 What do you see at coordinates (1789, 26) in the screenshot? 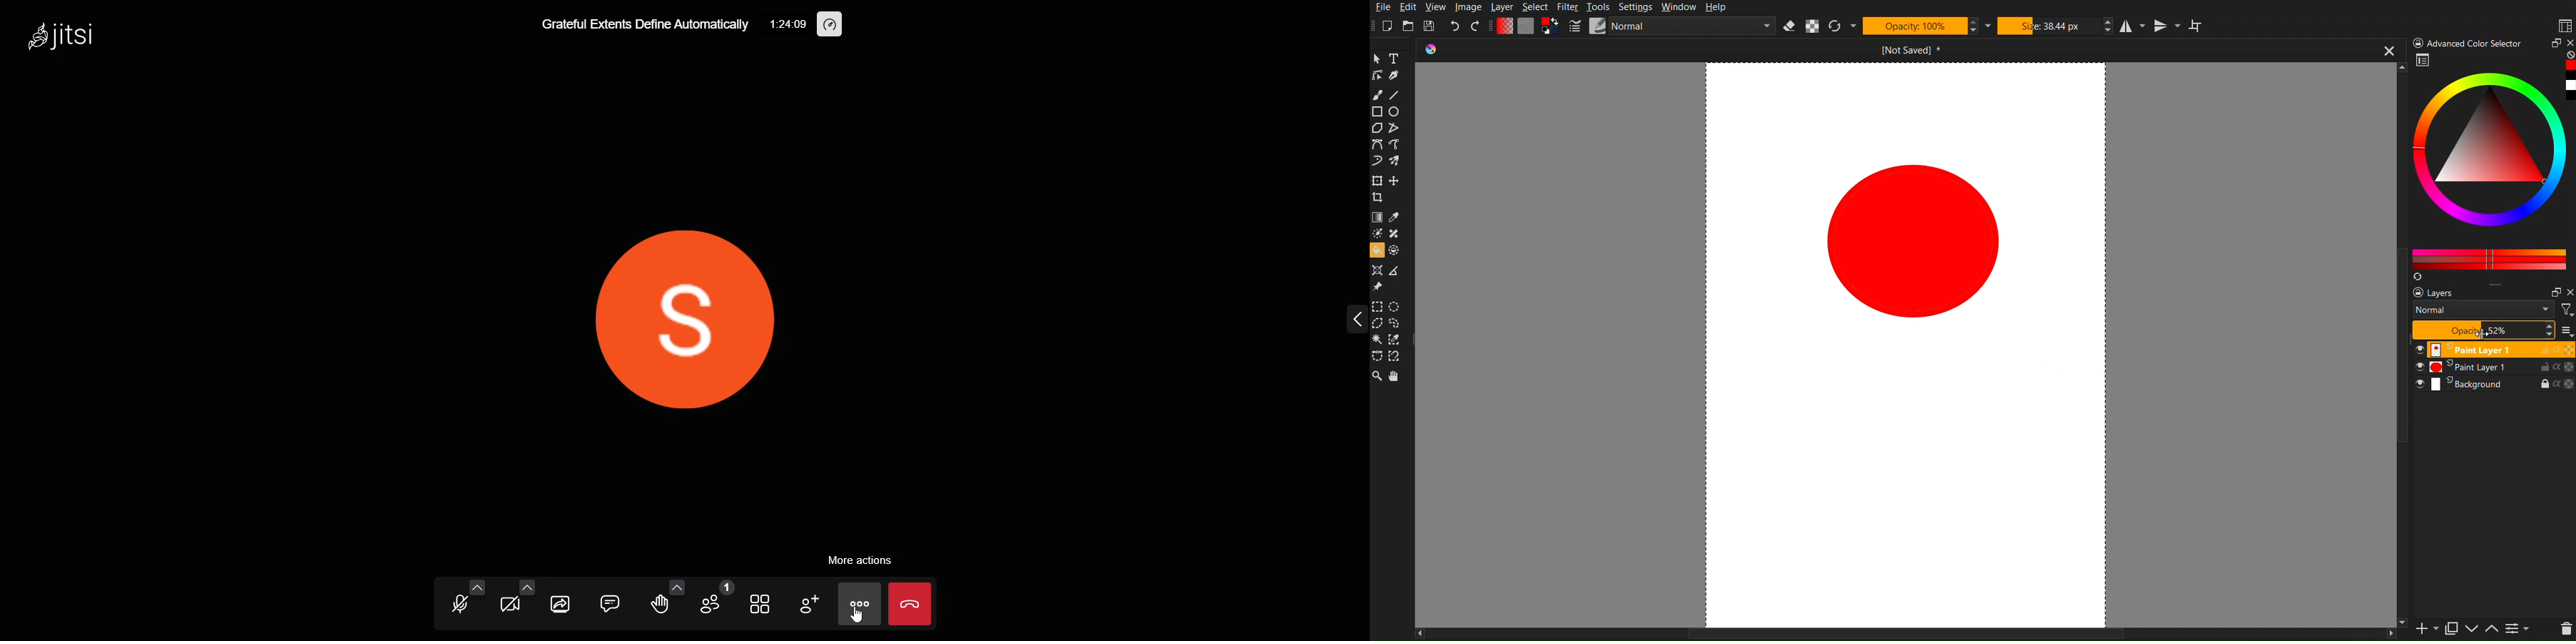
I see `Erase` at bounding box center [1789, 26].